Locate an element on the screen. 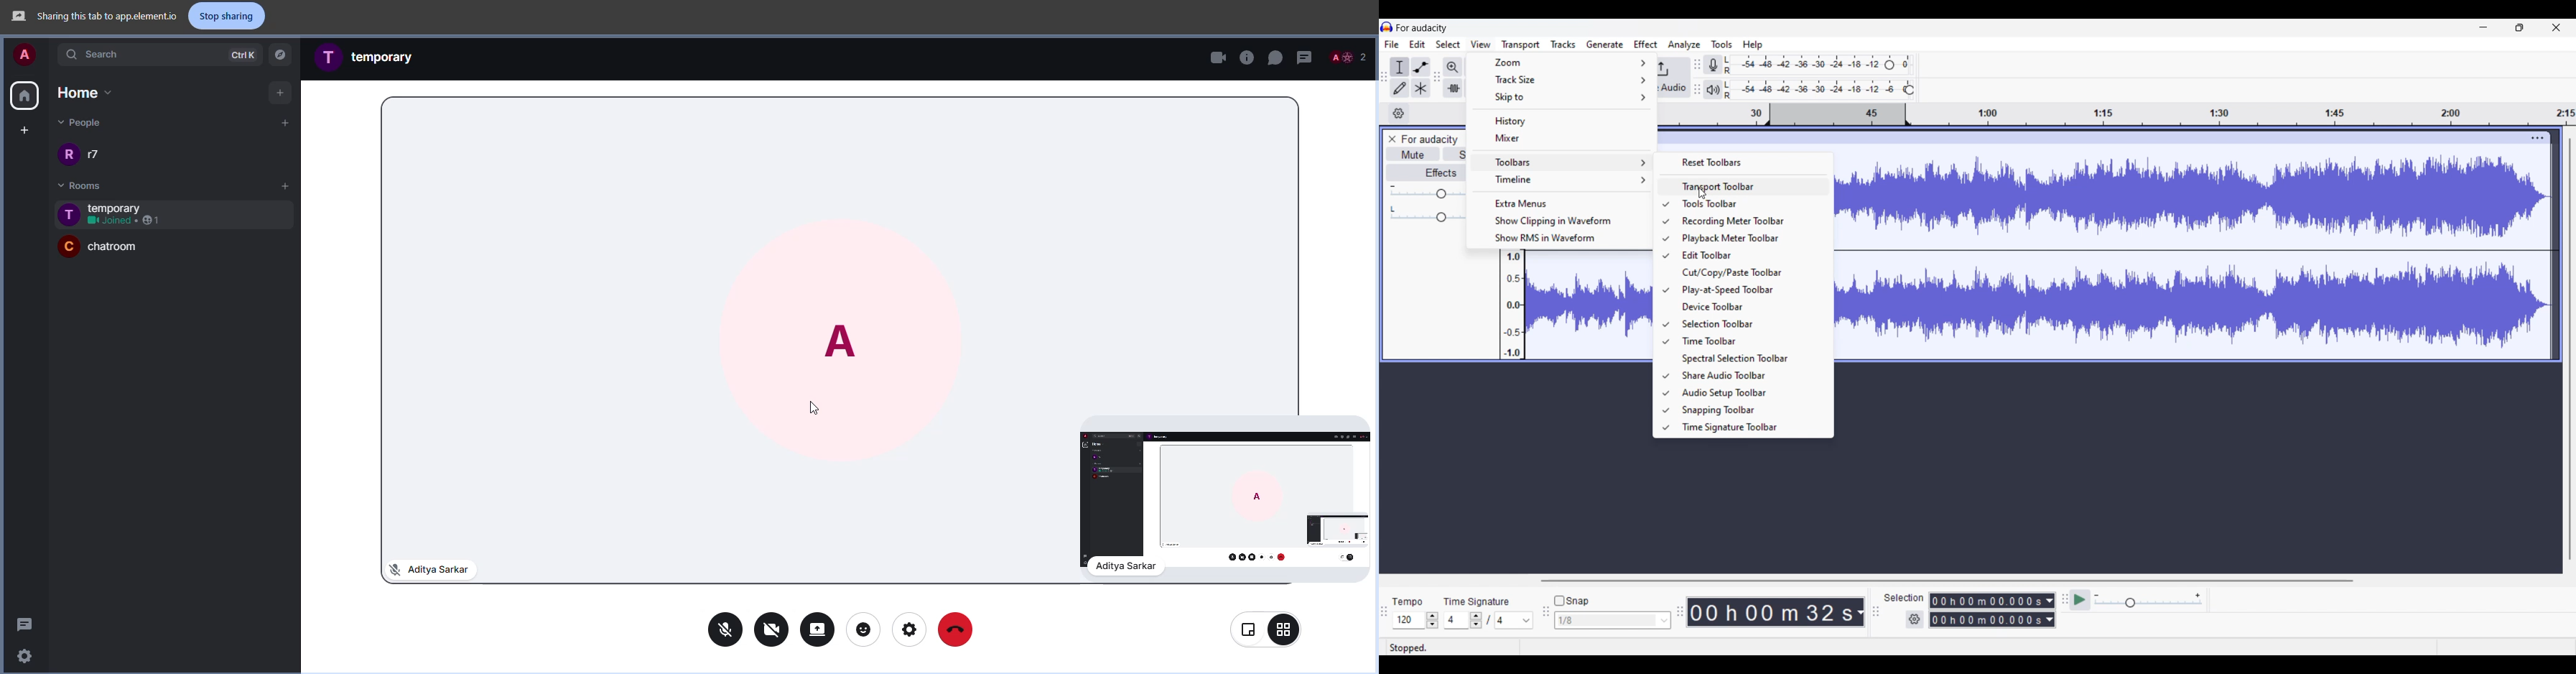 This screenshot has width=2576, height=700. Effects is located at coordinates (1426, 172).